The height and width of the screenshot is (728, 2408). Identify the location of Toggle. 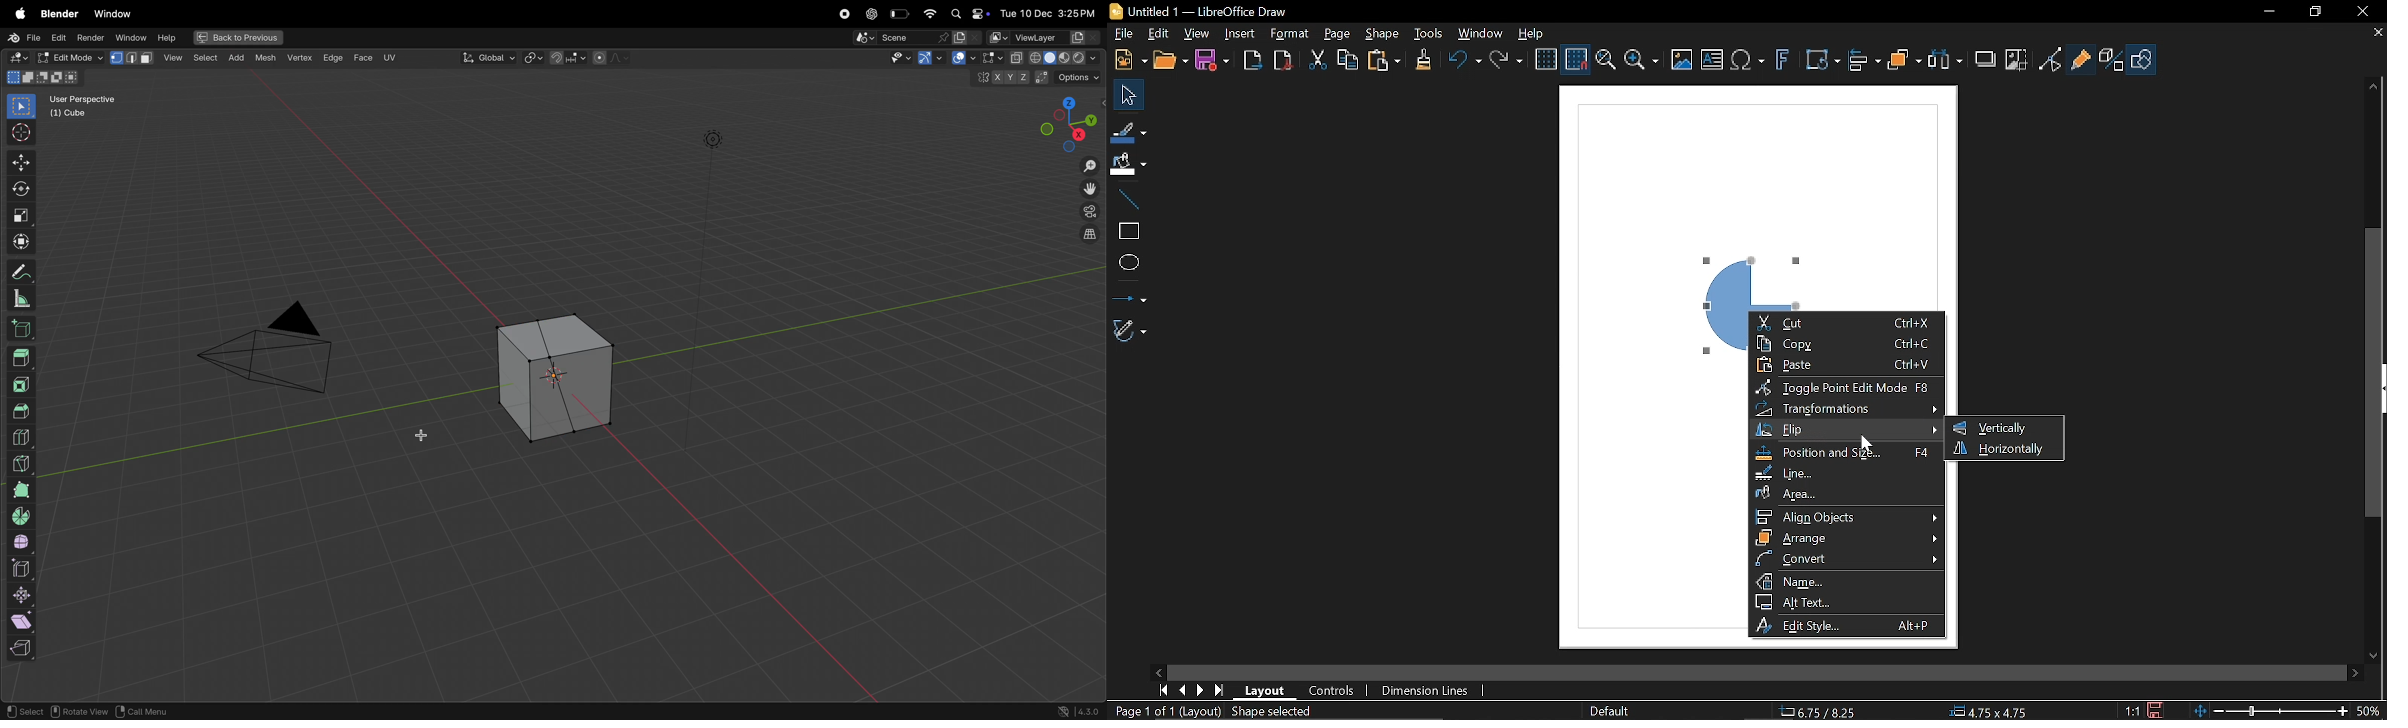
(2050, 59).